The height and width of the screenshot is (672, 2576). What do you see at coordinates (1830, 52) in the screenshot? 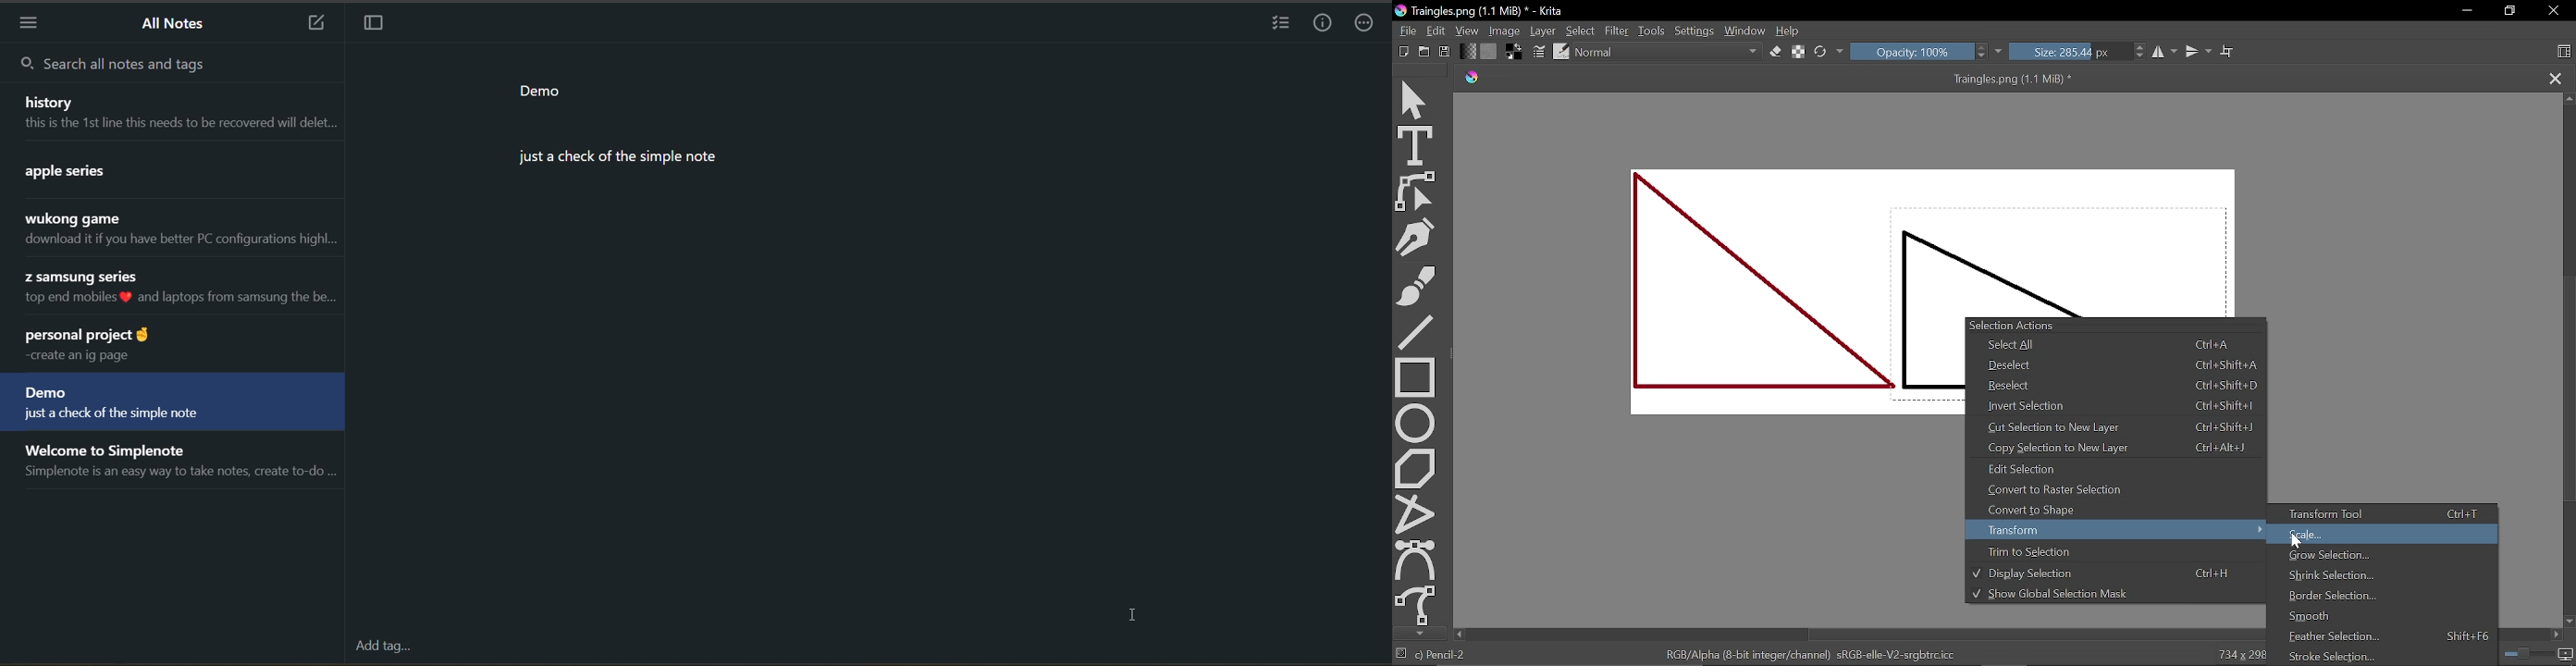
I see `Reload original preset` at bounding box center [1830, 52].